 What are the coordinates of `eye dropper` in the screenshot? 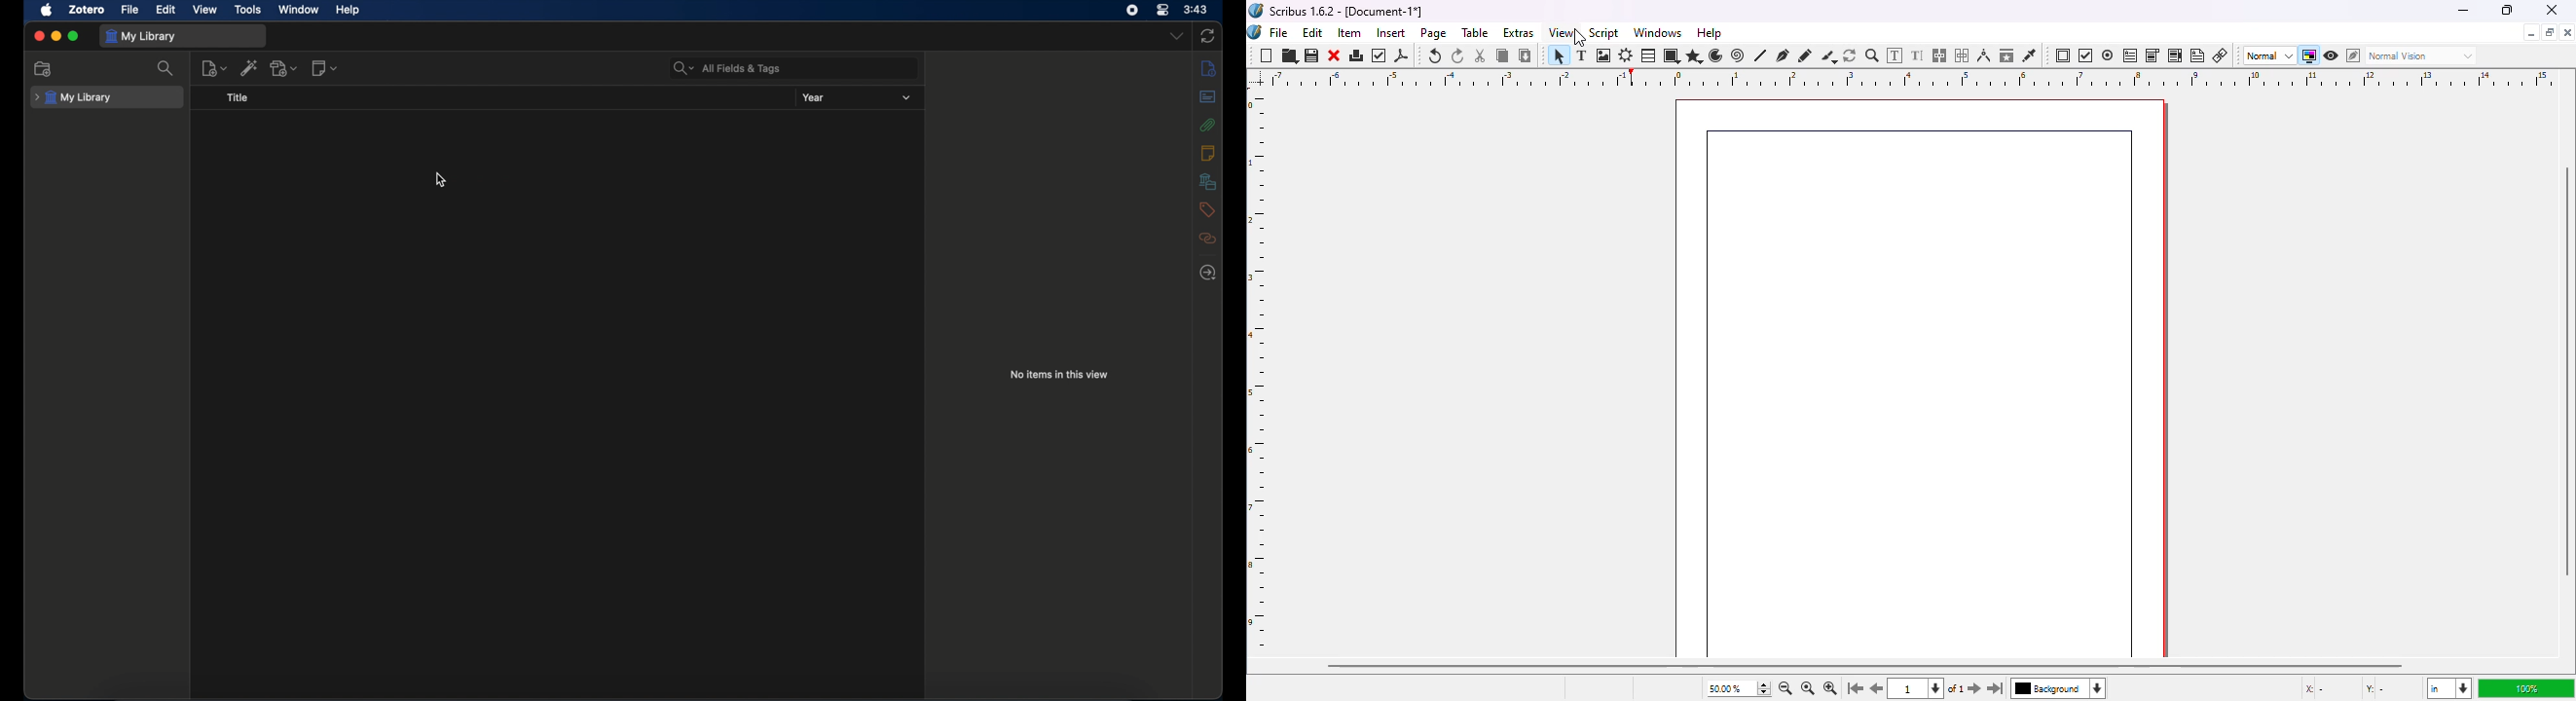 It's located at (2029, 55).